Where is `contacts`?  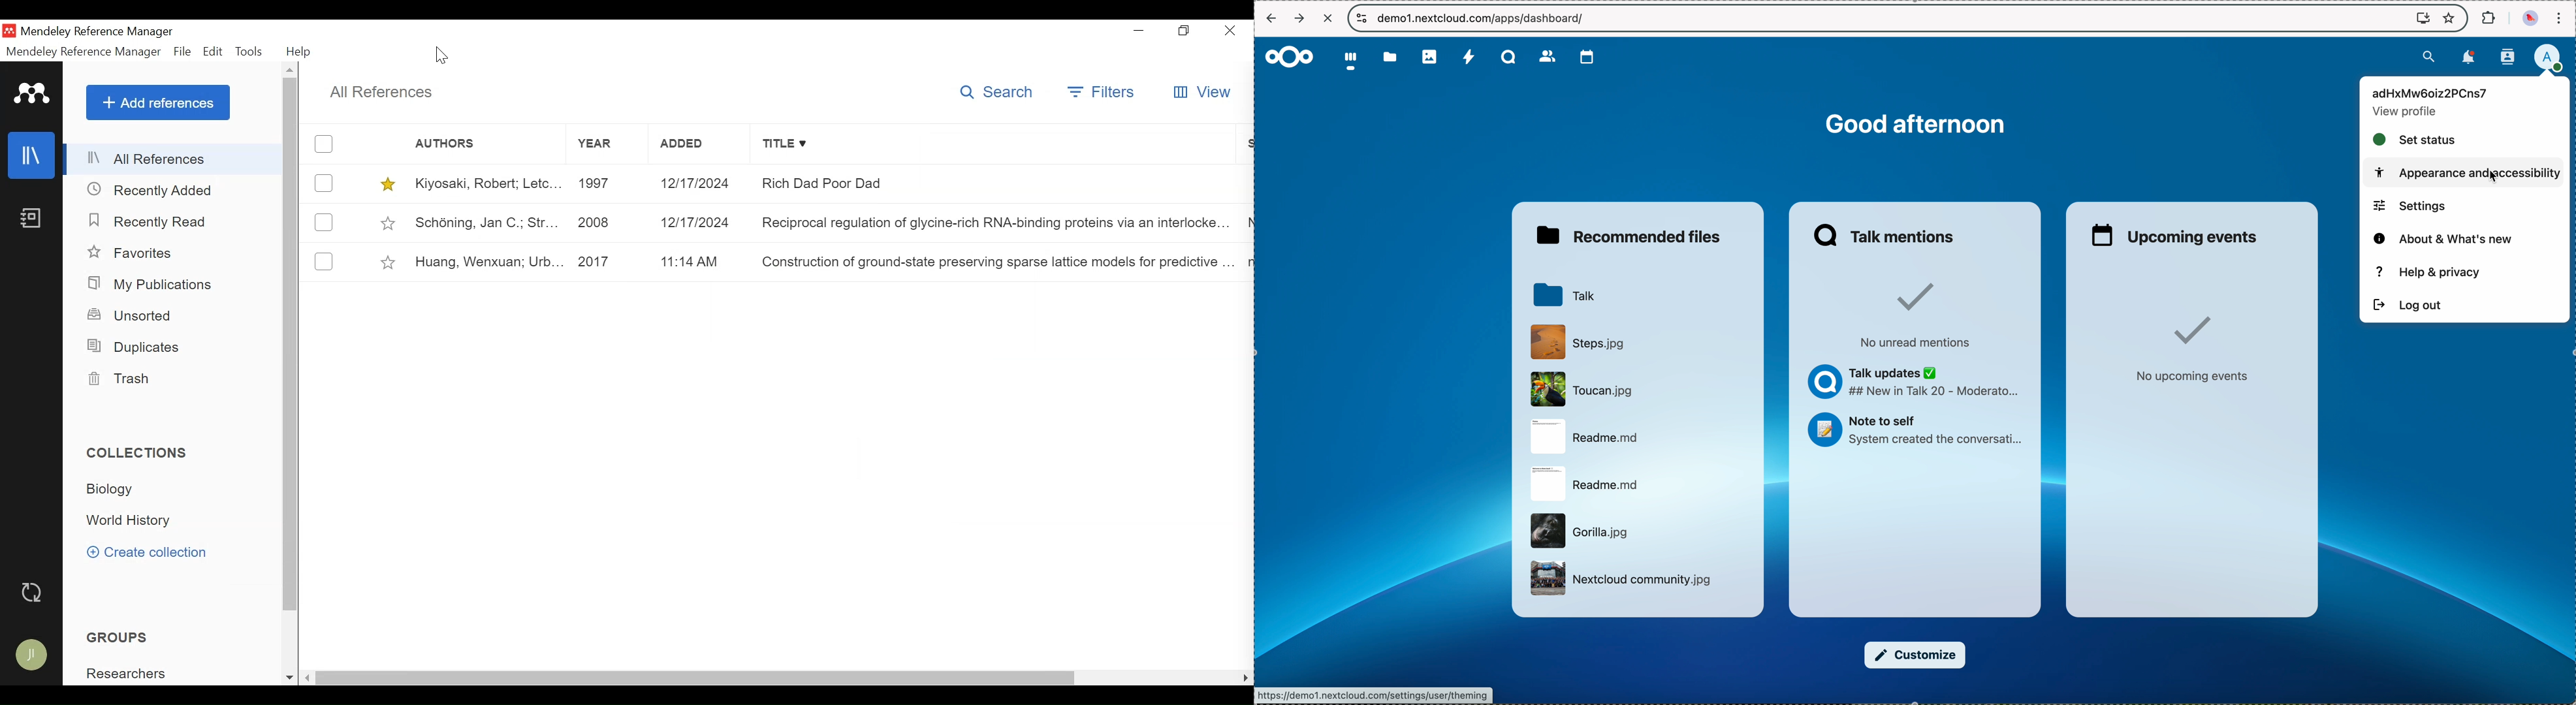
contacts is located at coordinates (1545, 56).